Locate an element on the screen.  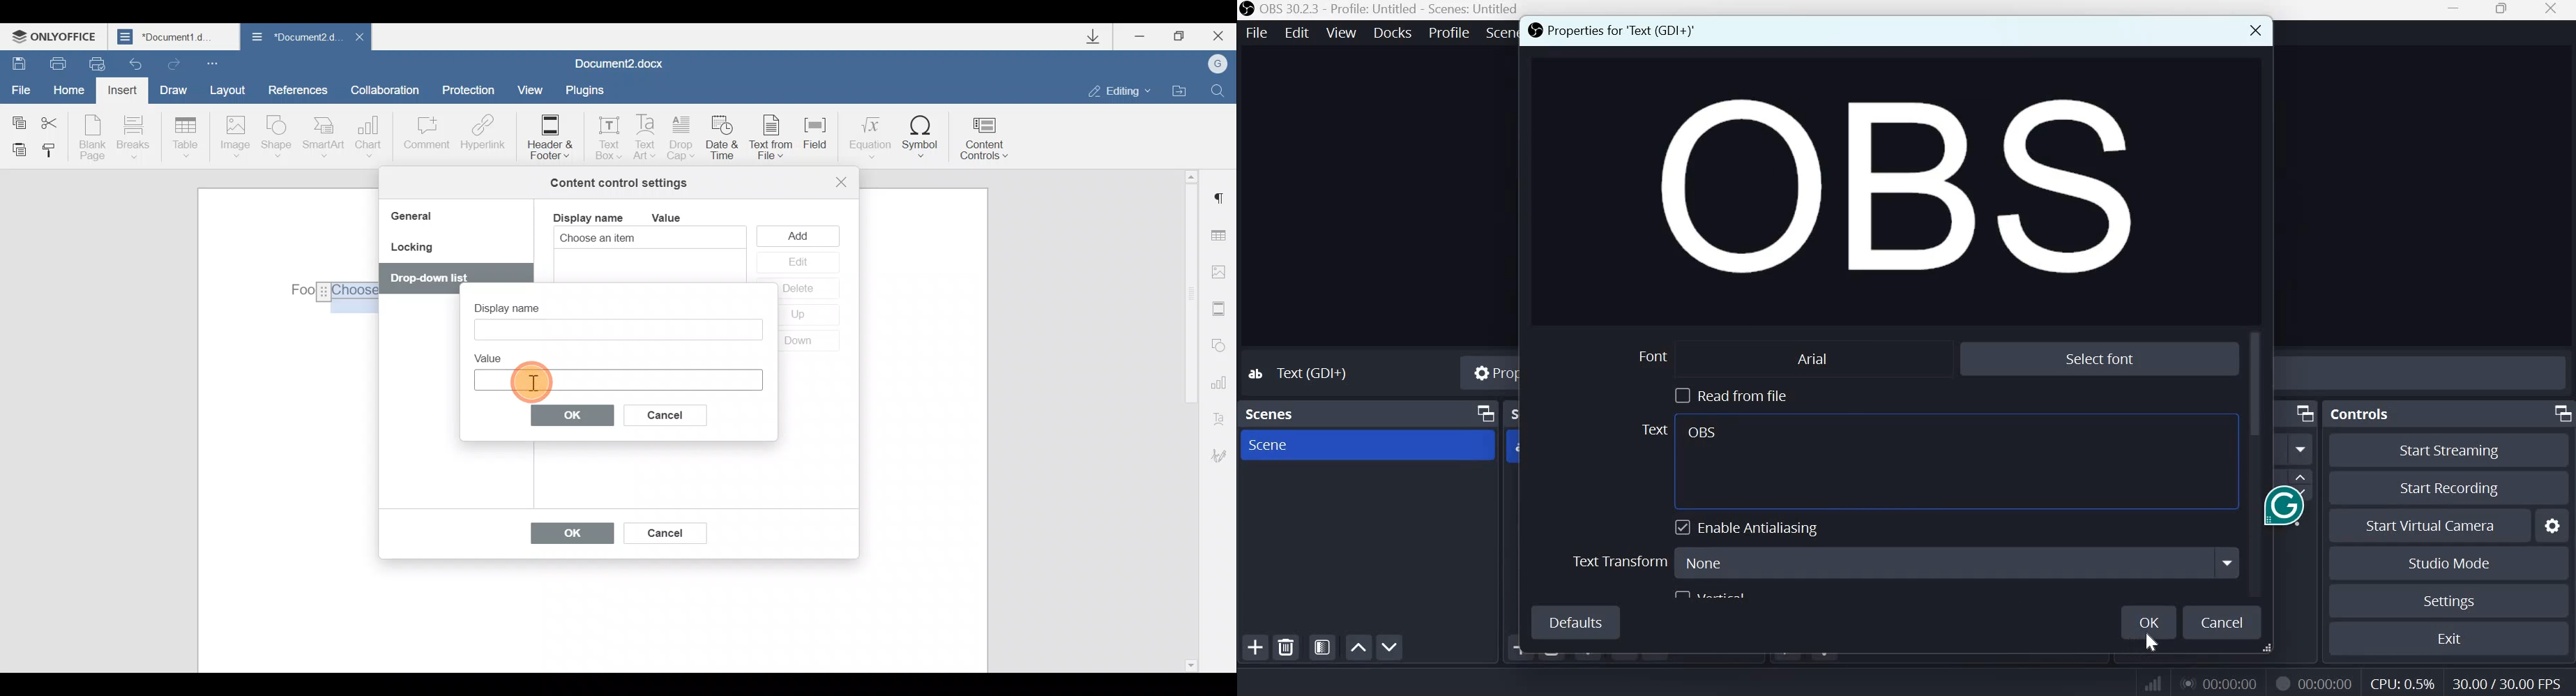
Add is located at coordinates (801, 235).